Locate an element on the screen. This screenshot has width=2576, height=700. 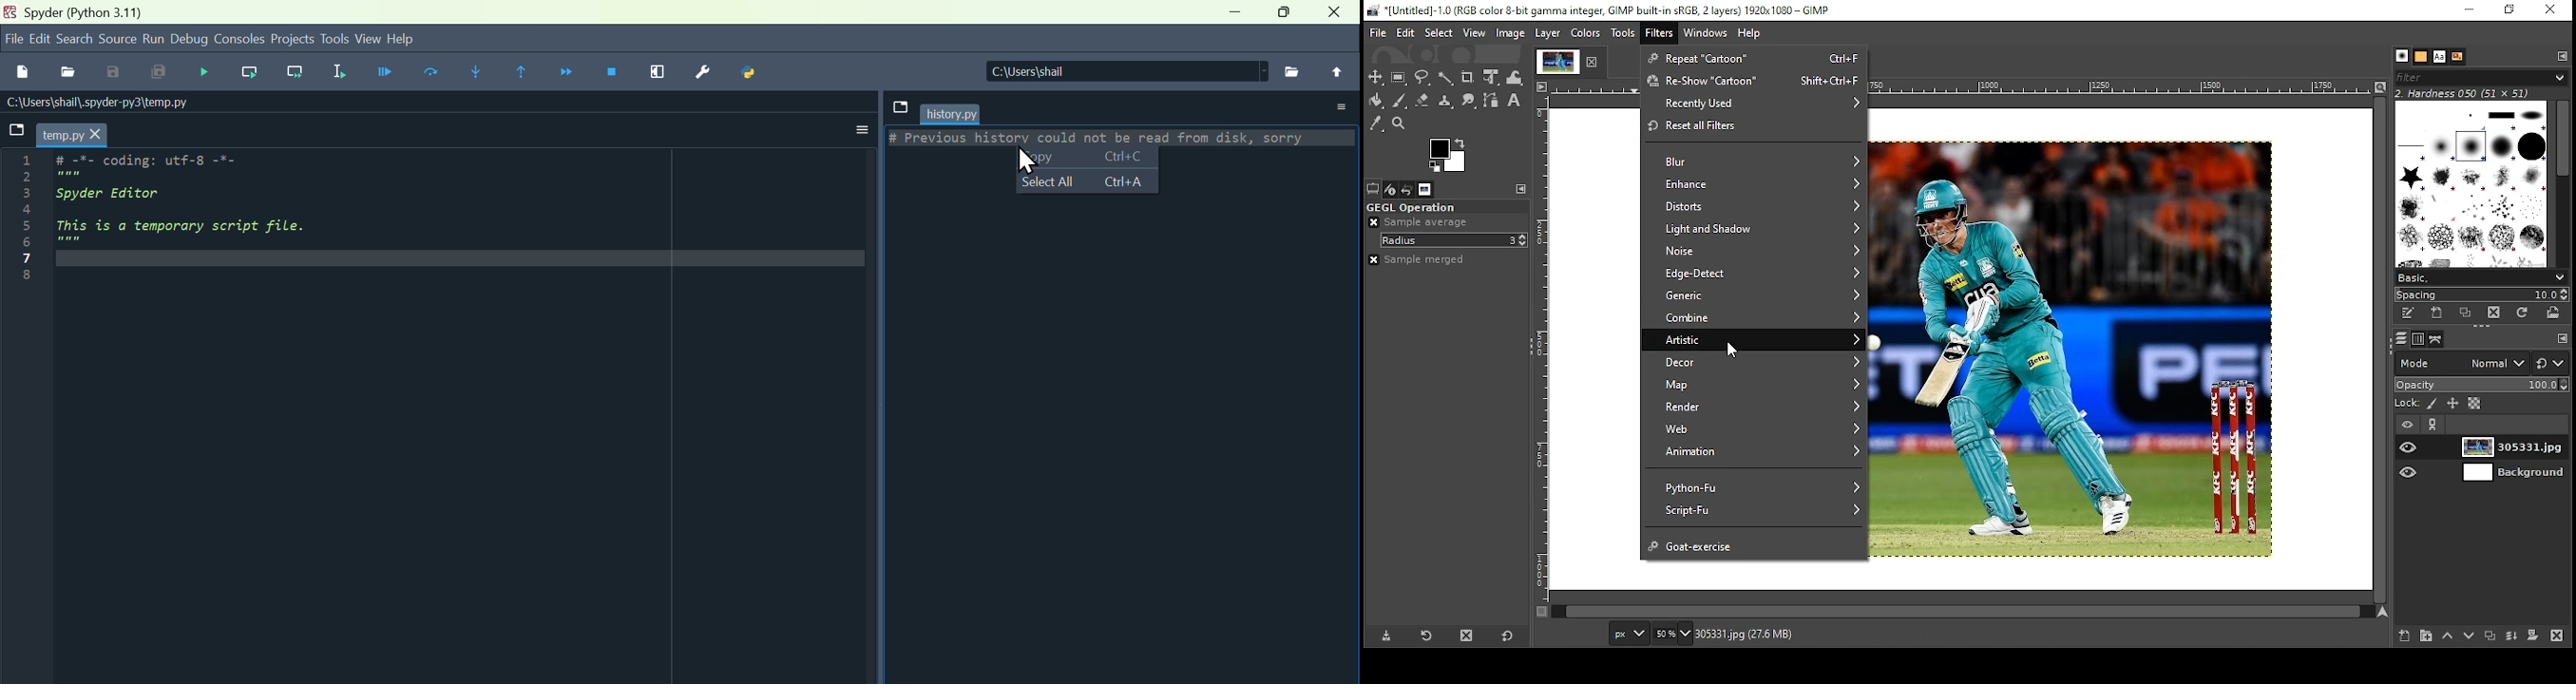
configure this tab is located at coordinates (2560, 56).